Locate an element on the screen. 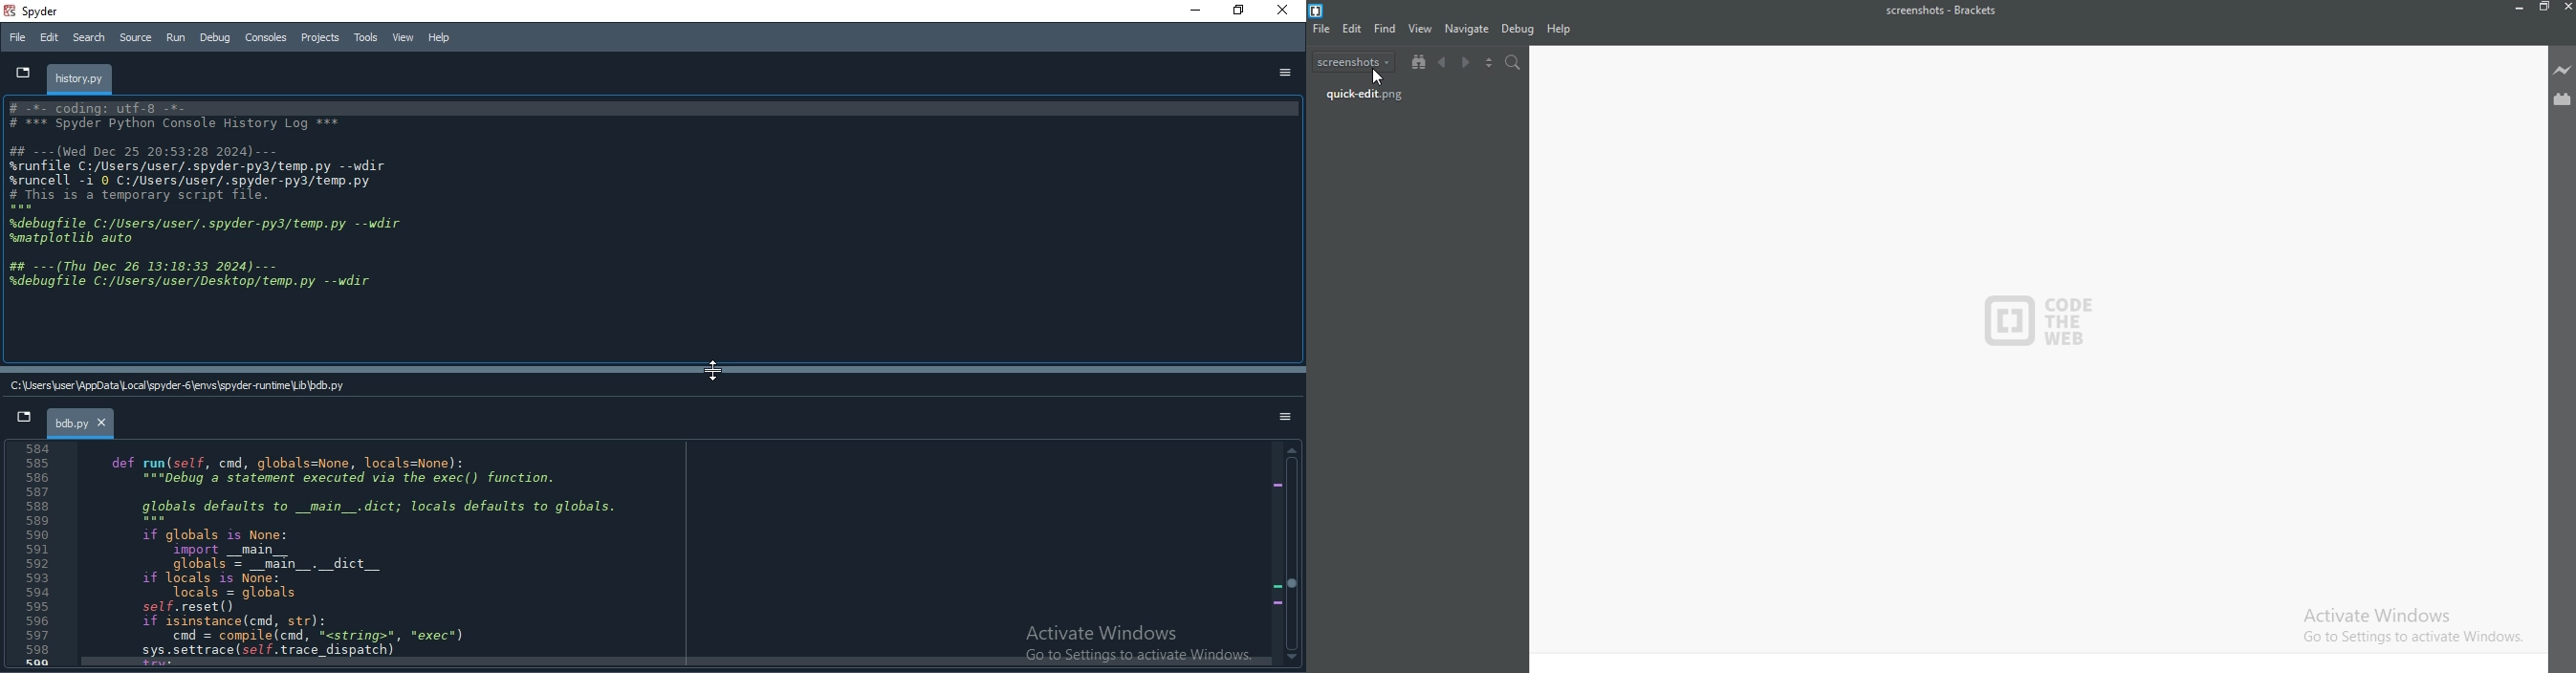 The image size is (2576, 700). scroll bar is located at coordinates (653, 369).